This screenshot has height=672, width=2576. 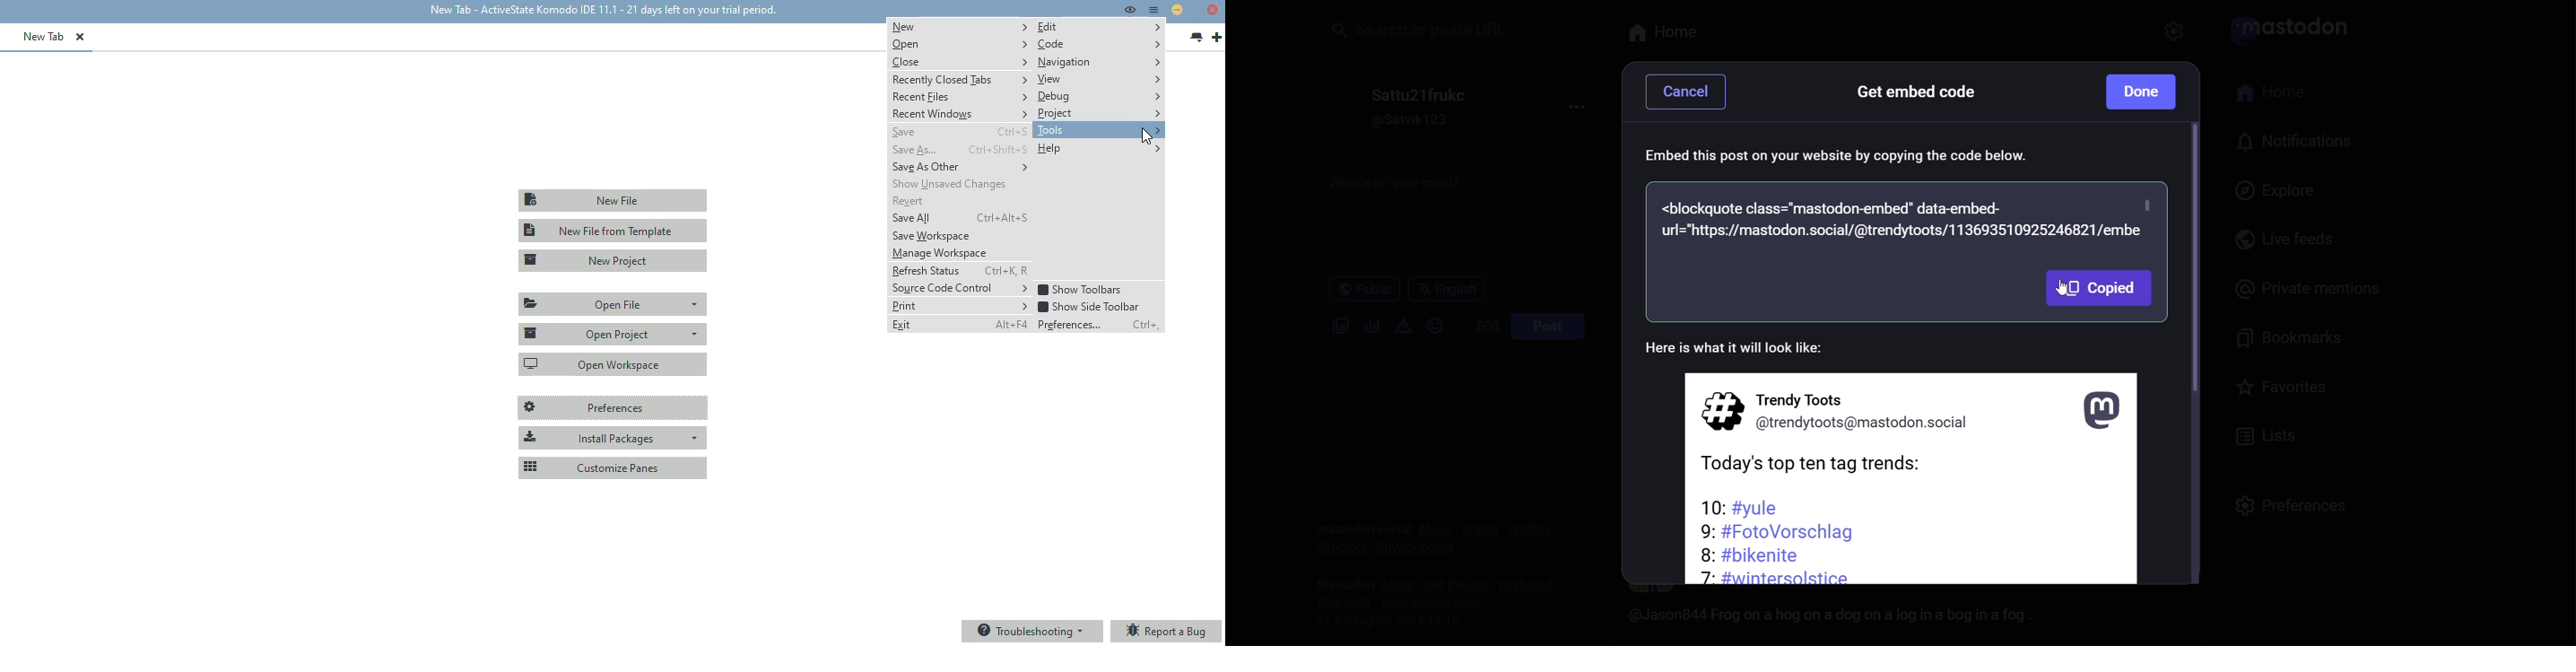 I want to click on Embed code of a post copied, so click(x=2099, y=290).